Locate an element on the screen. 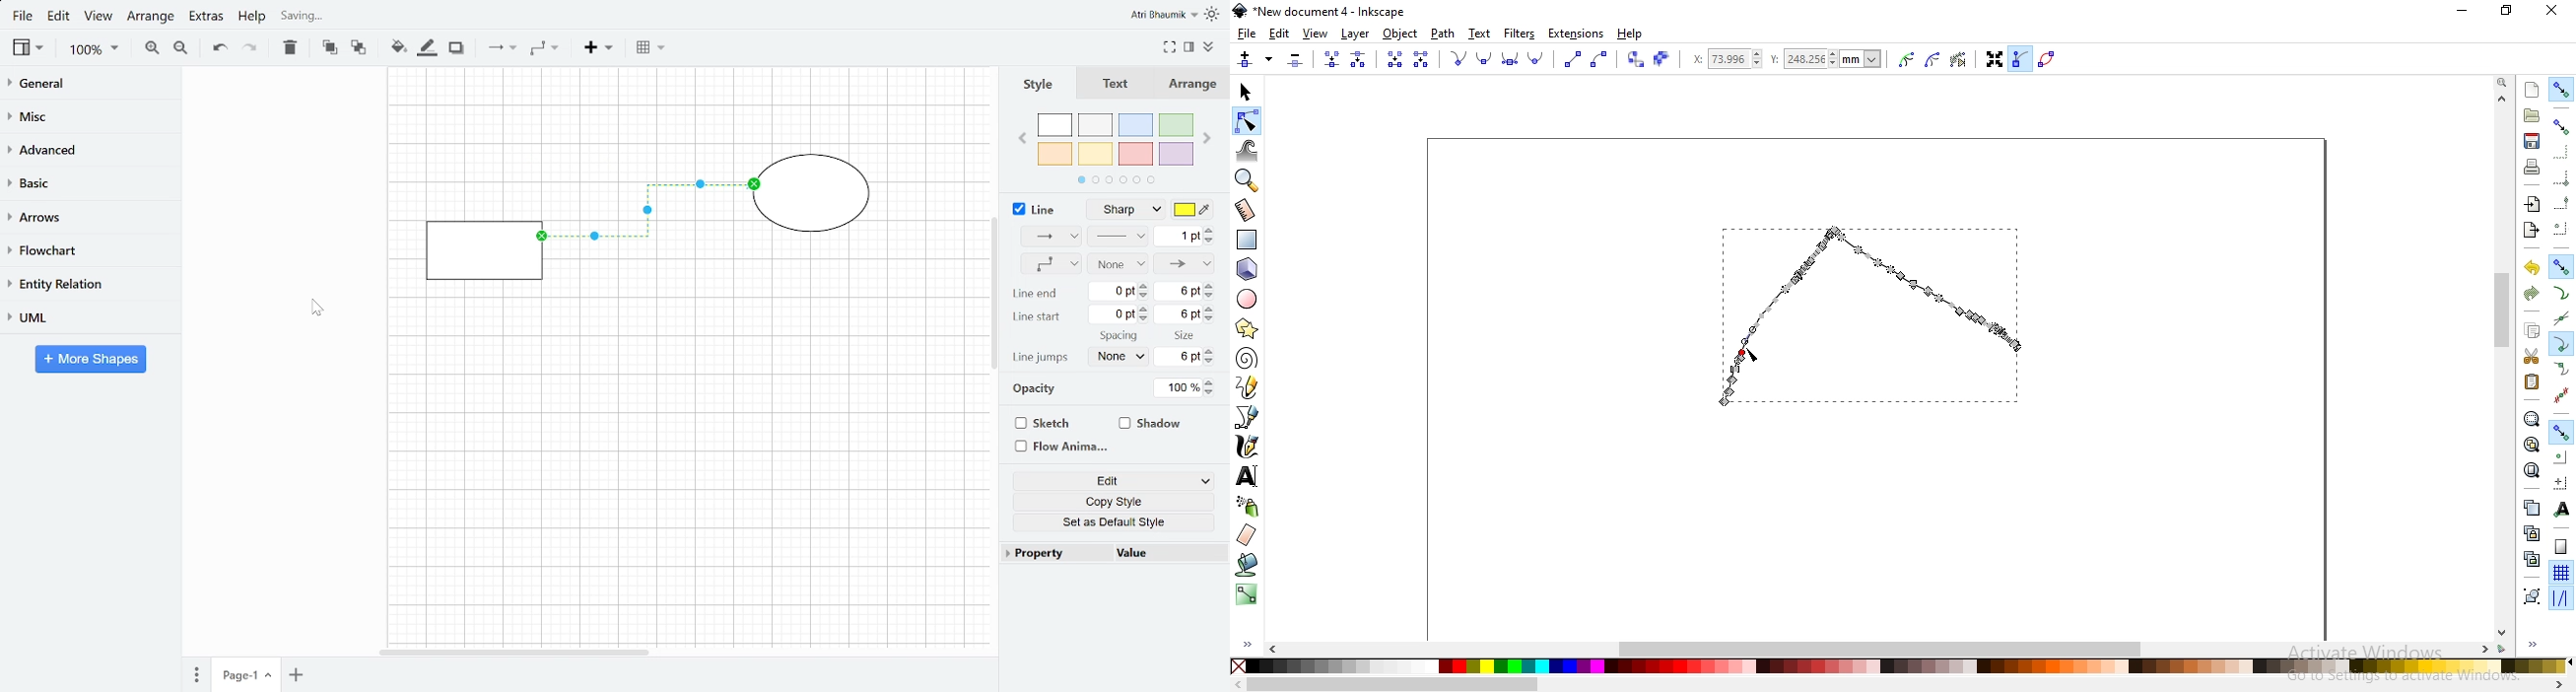  Waypoints is located at coordinates (544, 49).